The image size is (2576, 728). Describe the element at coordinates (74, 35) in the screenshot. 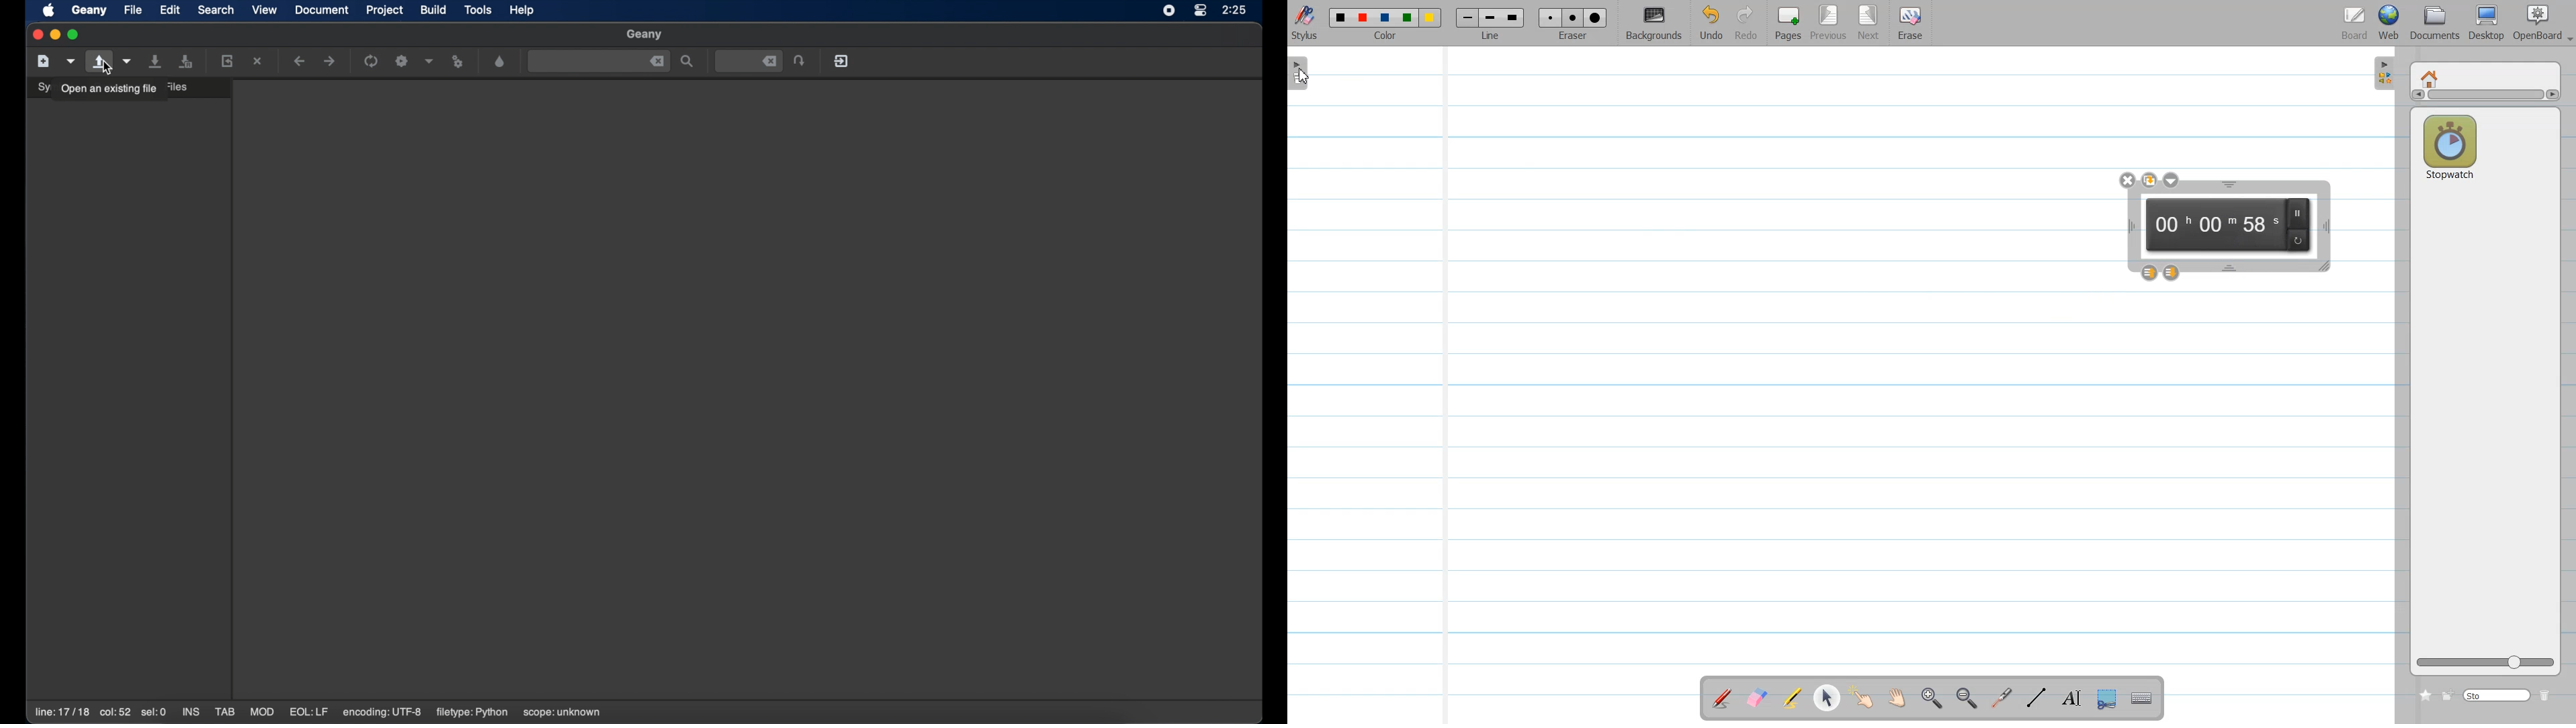

I see `maximize` at that location.